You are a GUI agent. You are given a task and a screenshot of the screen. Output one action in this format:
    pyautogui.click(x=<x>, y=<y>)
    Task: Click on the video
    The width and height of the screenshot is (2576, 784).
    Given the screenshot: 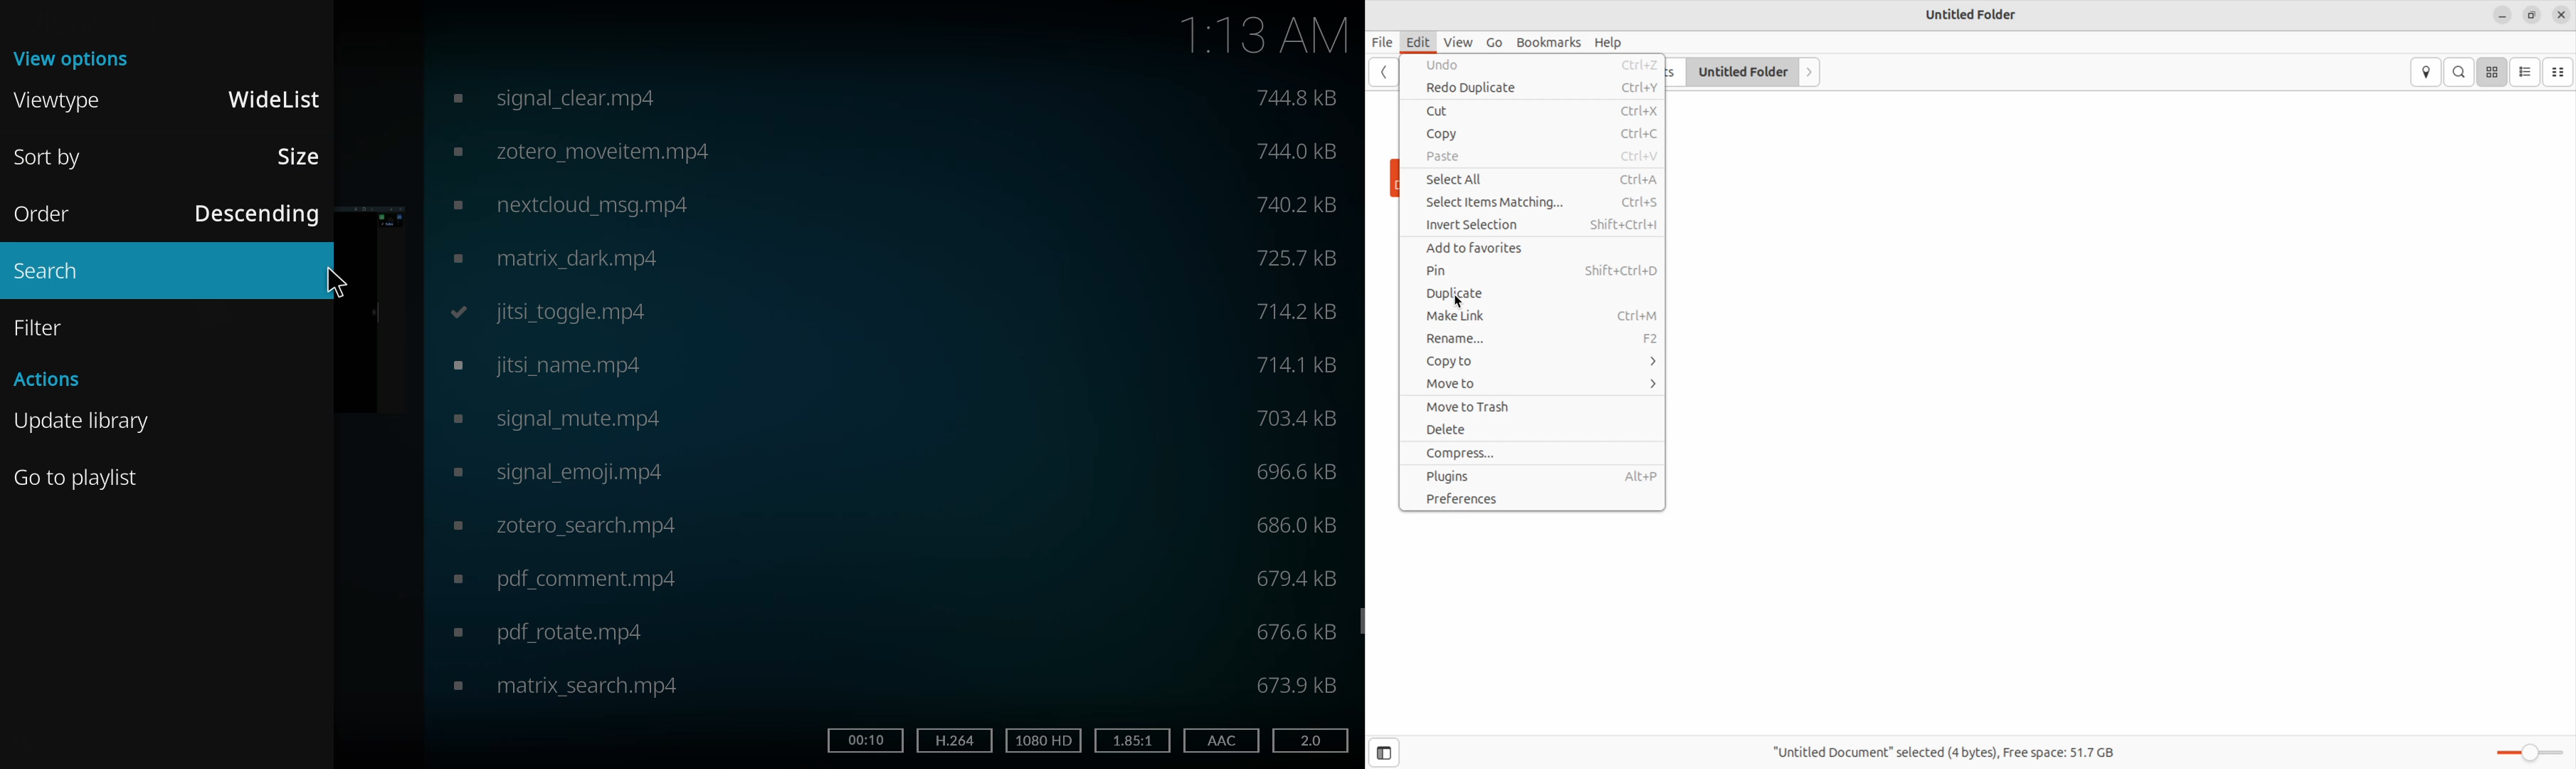 What is the action you would take?
    pyautogui.click(x=561, y=582)
    